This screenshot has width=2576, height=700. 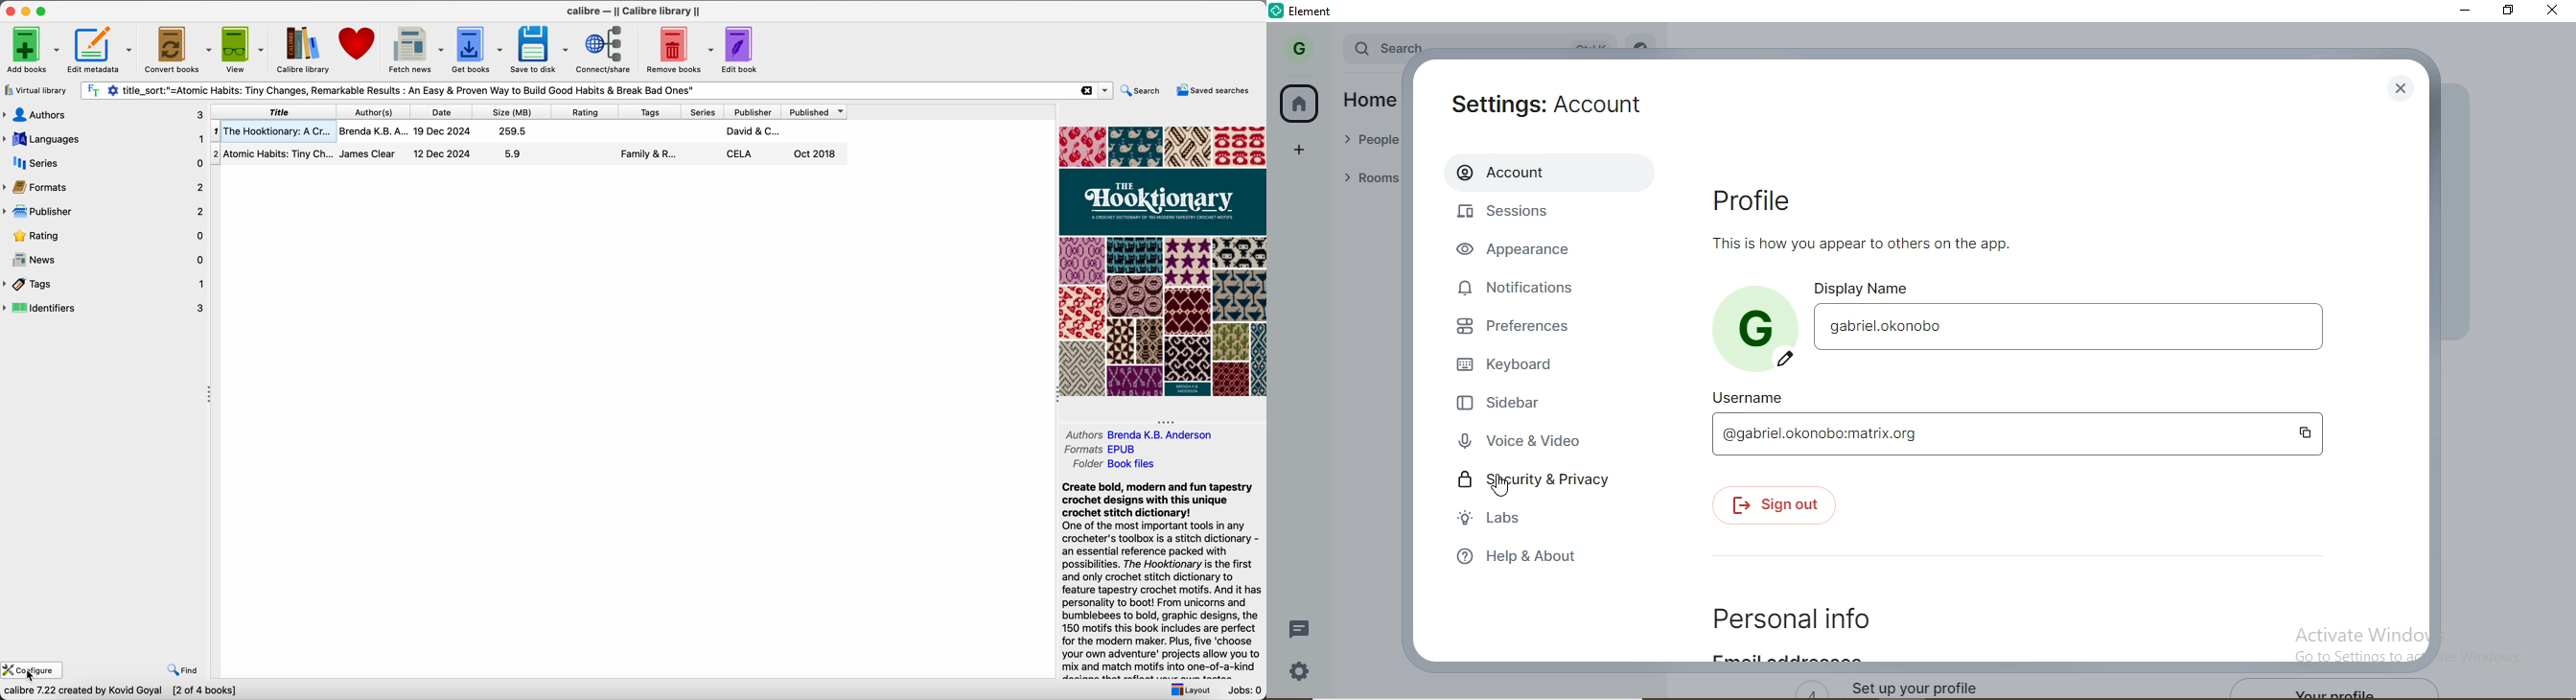 I want to click on appearance, so click(x=1520, y=253).